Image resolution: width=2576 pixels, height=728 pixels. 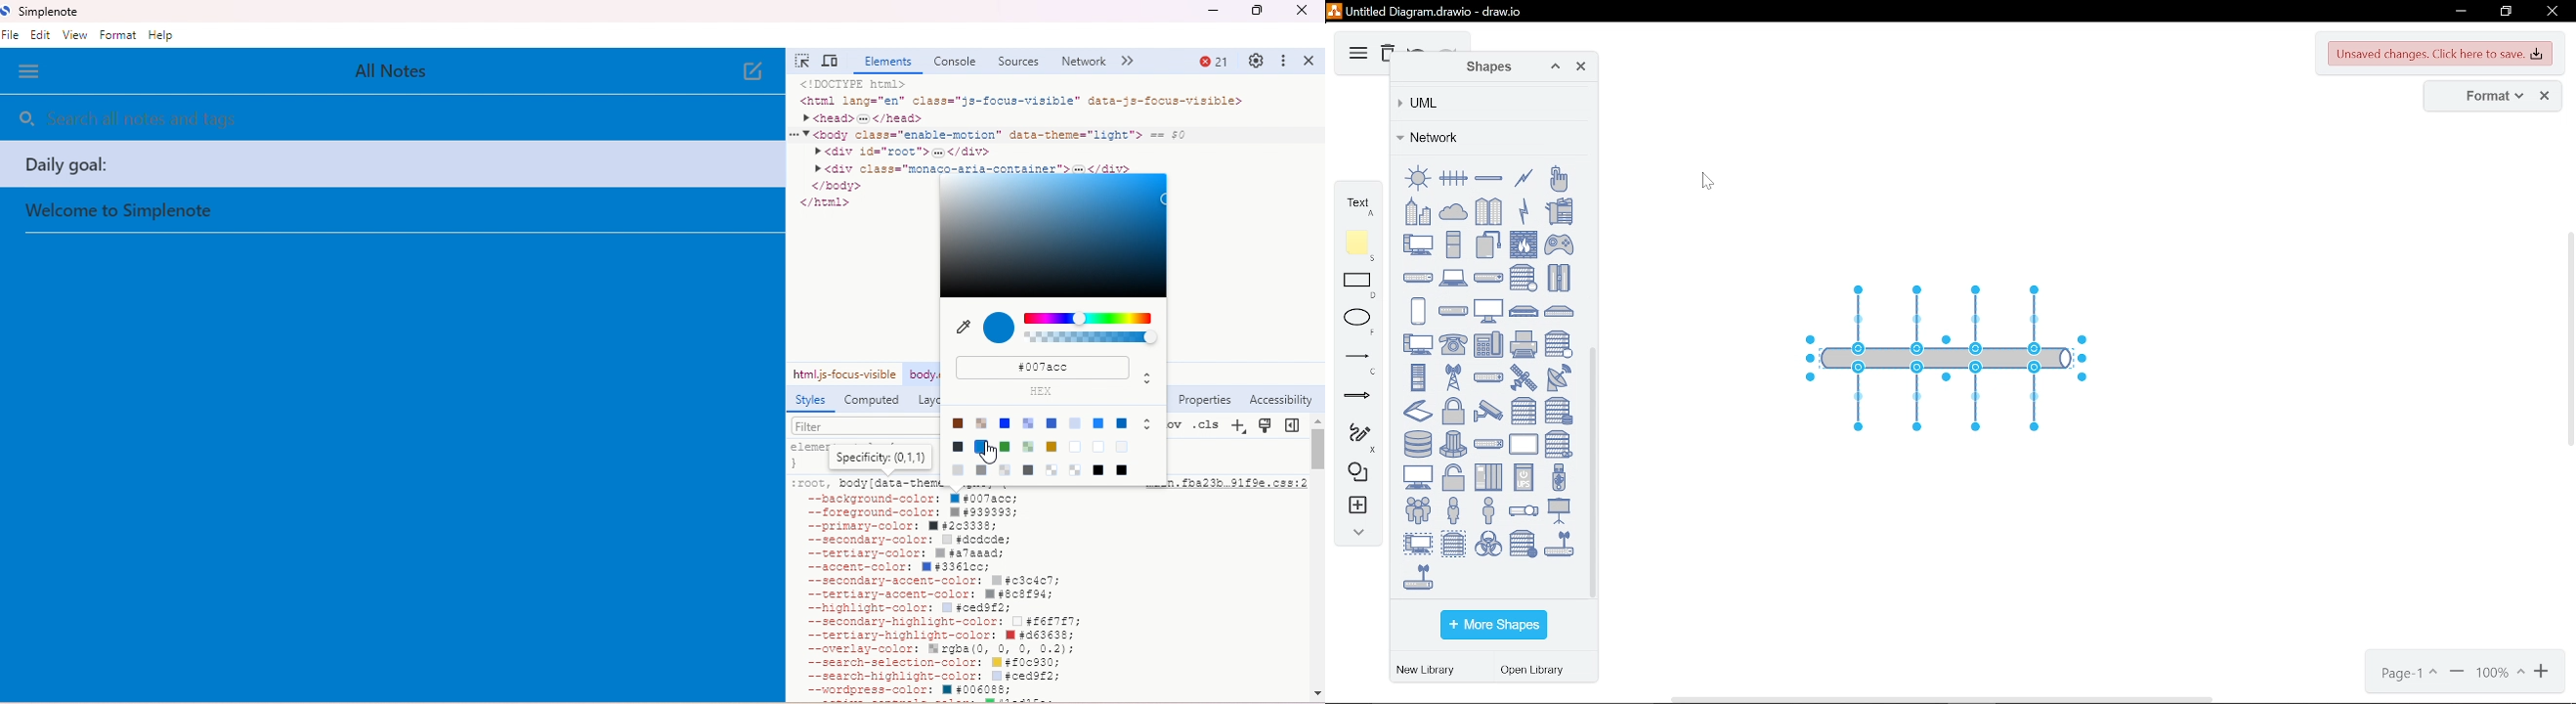 I want to click on UPS enterprise, so click(x=1488, y=477).